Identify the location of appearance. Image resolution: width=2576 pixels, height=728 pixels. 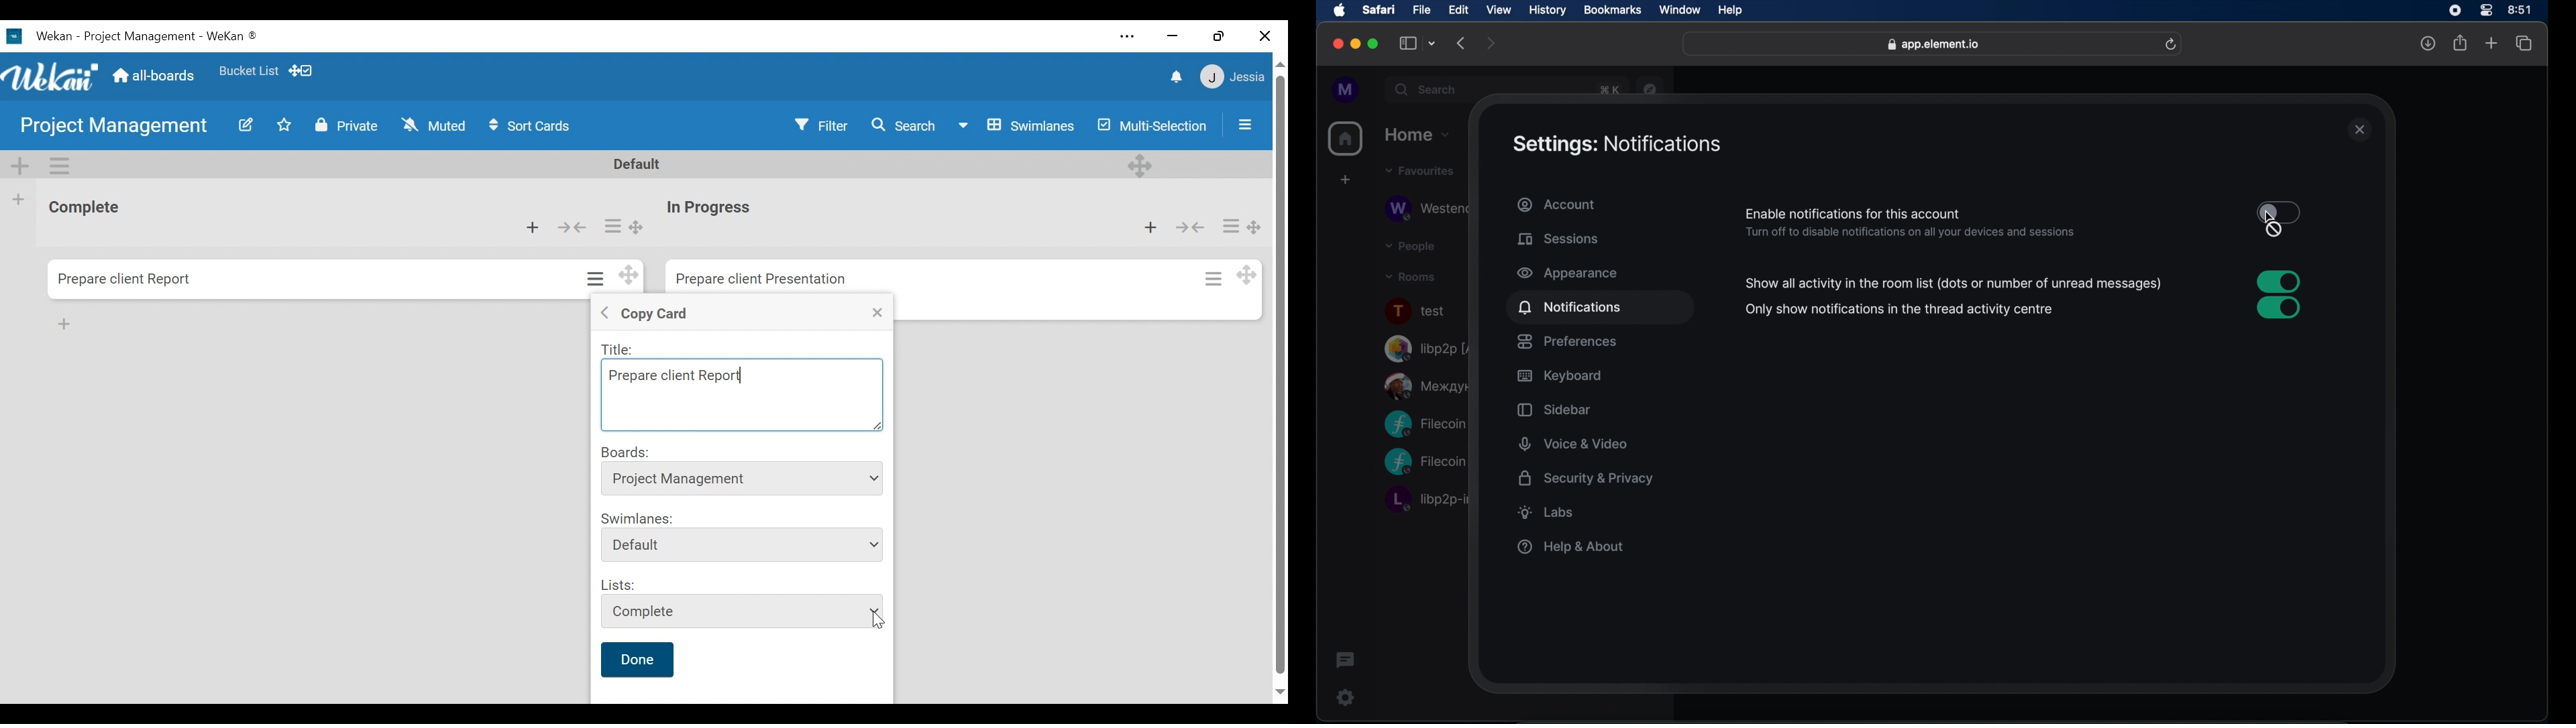
(1566, 274).